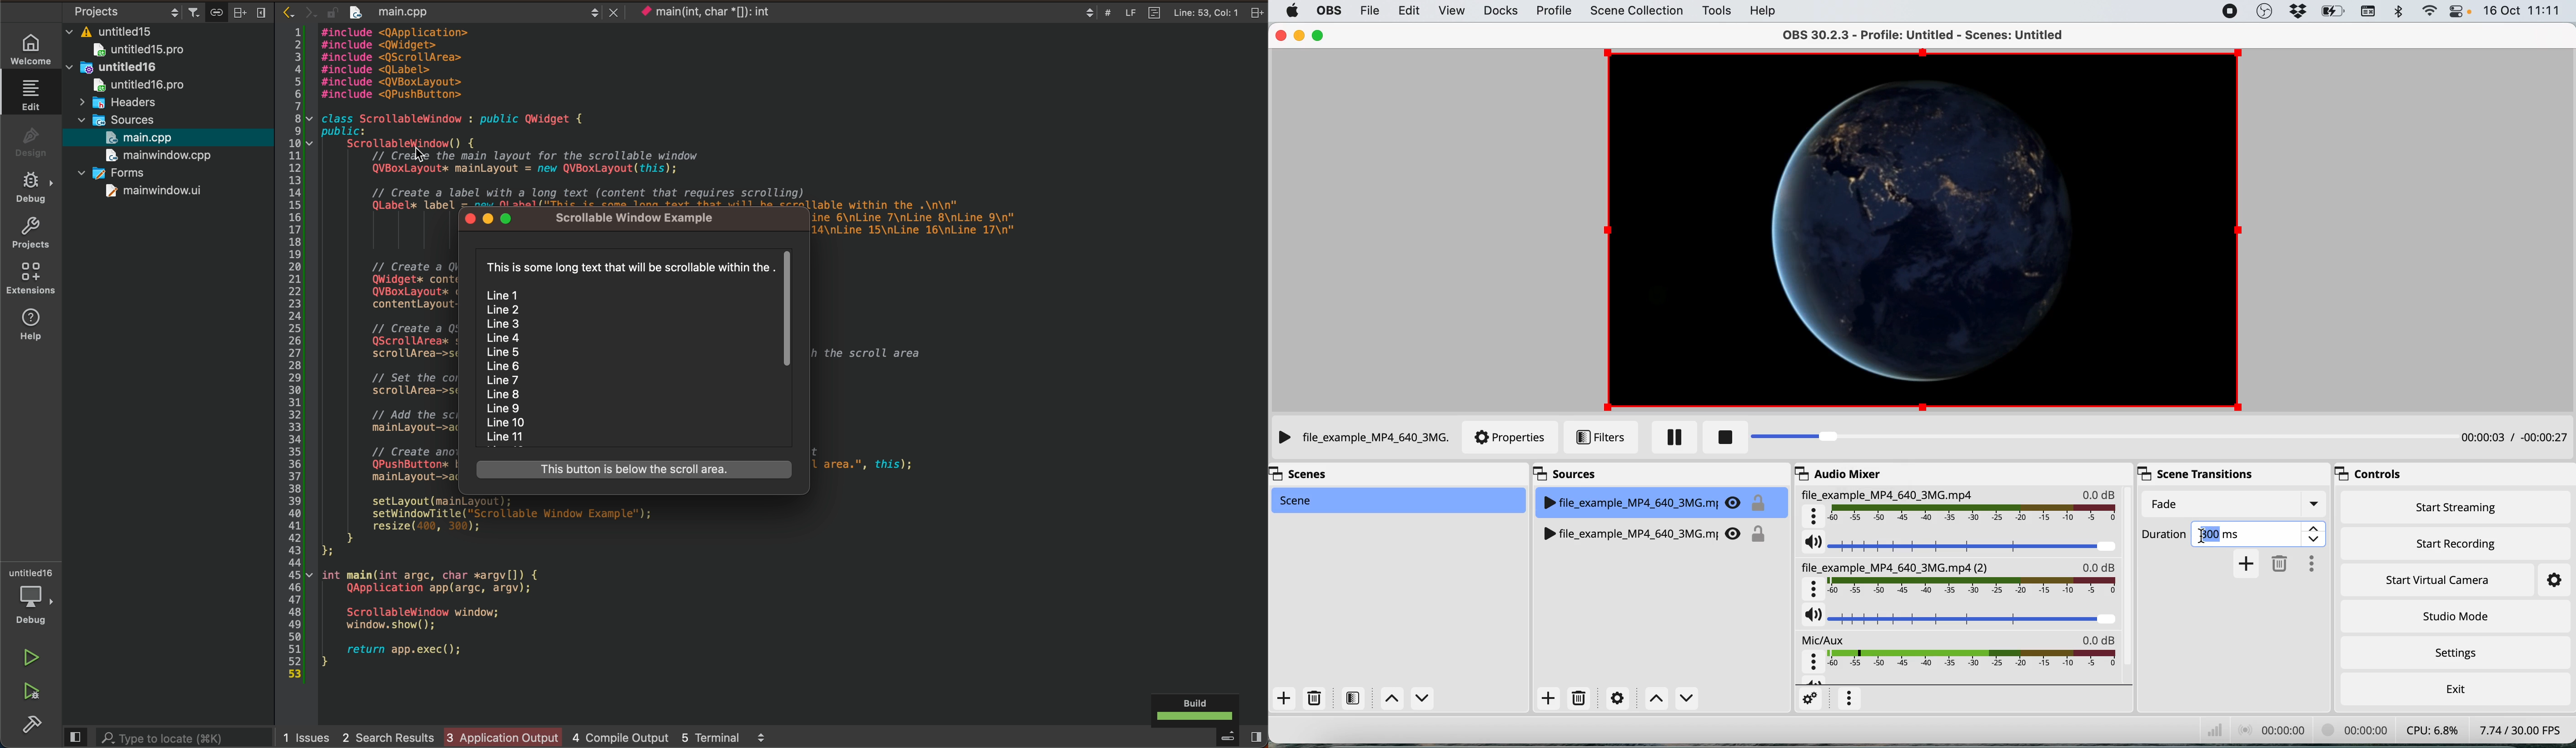  I want to click on run and debug, so click(26, 690).